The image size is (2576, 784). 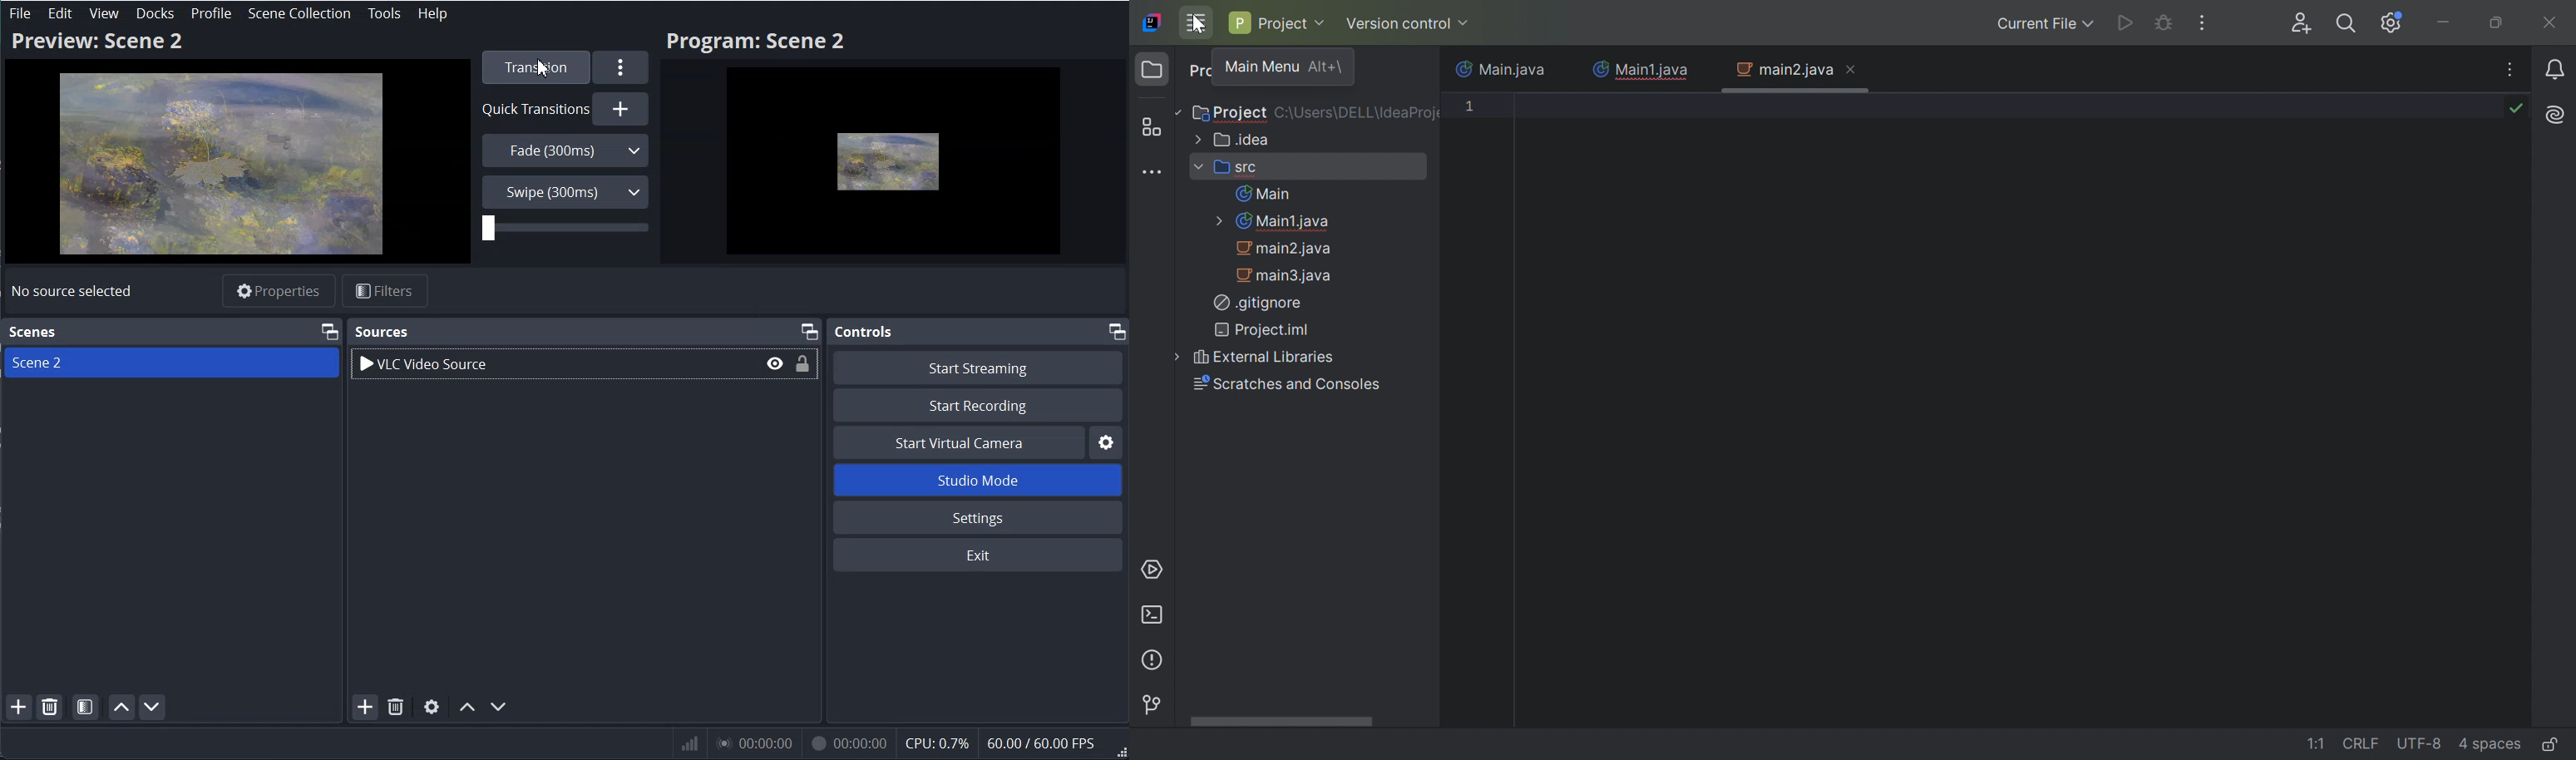 I want to click on Scene Collection, so click(x=299, y=13).